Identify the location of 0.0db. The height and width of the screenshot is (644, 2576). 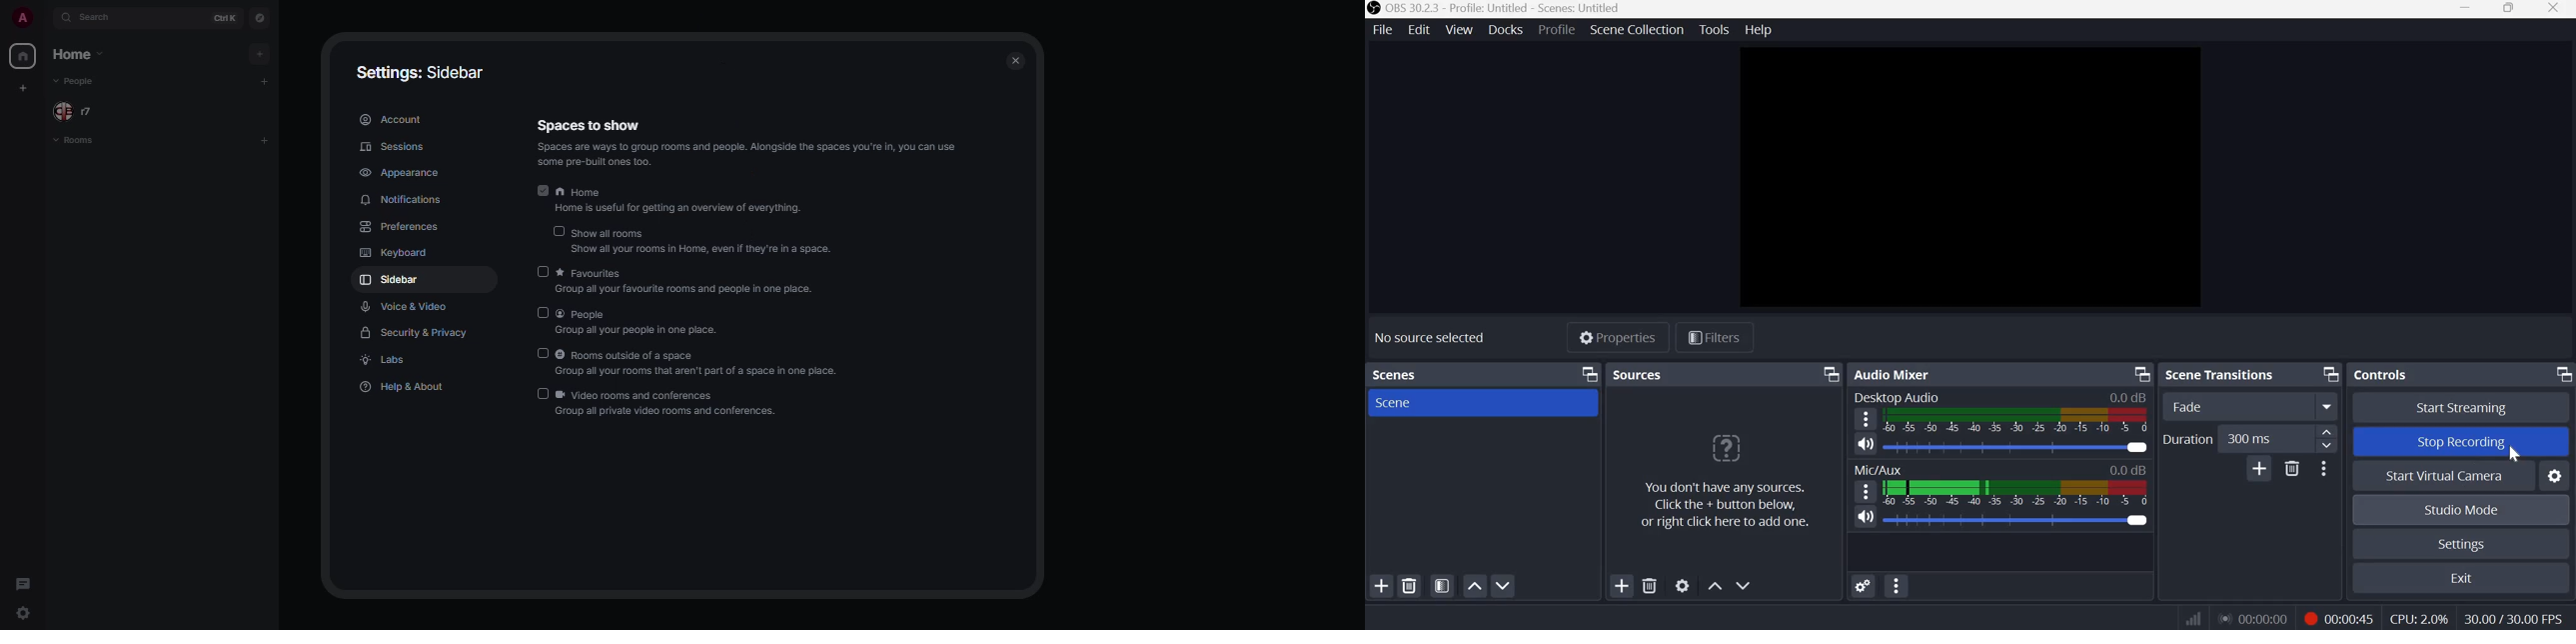
(2129, 396).